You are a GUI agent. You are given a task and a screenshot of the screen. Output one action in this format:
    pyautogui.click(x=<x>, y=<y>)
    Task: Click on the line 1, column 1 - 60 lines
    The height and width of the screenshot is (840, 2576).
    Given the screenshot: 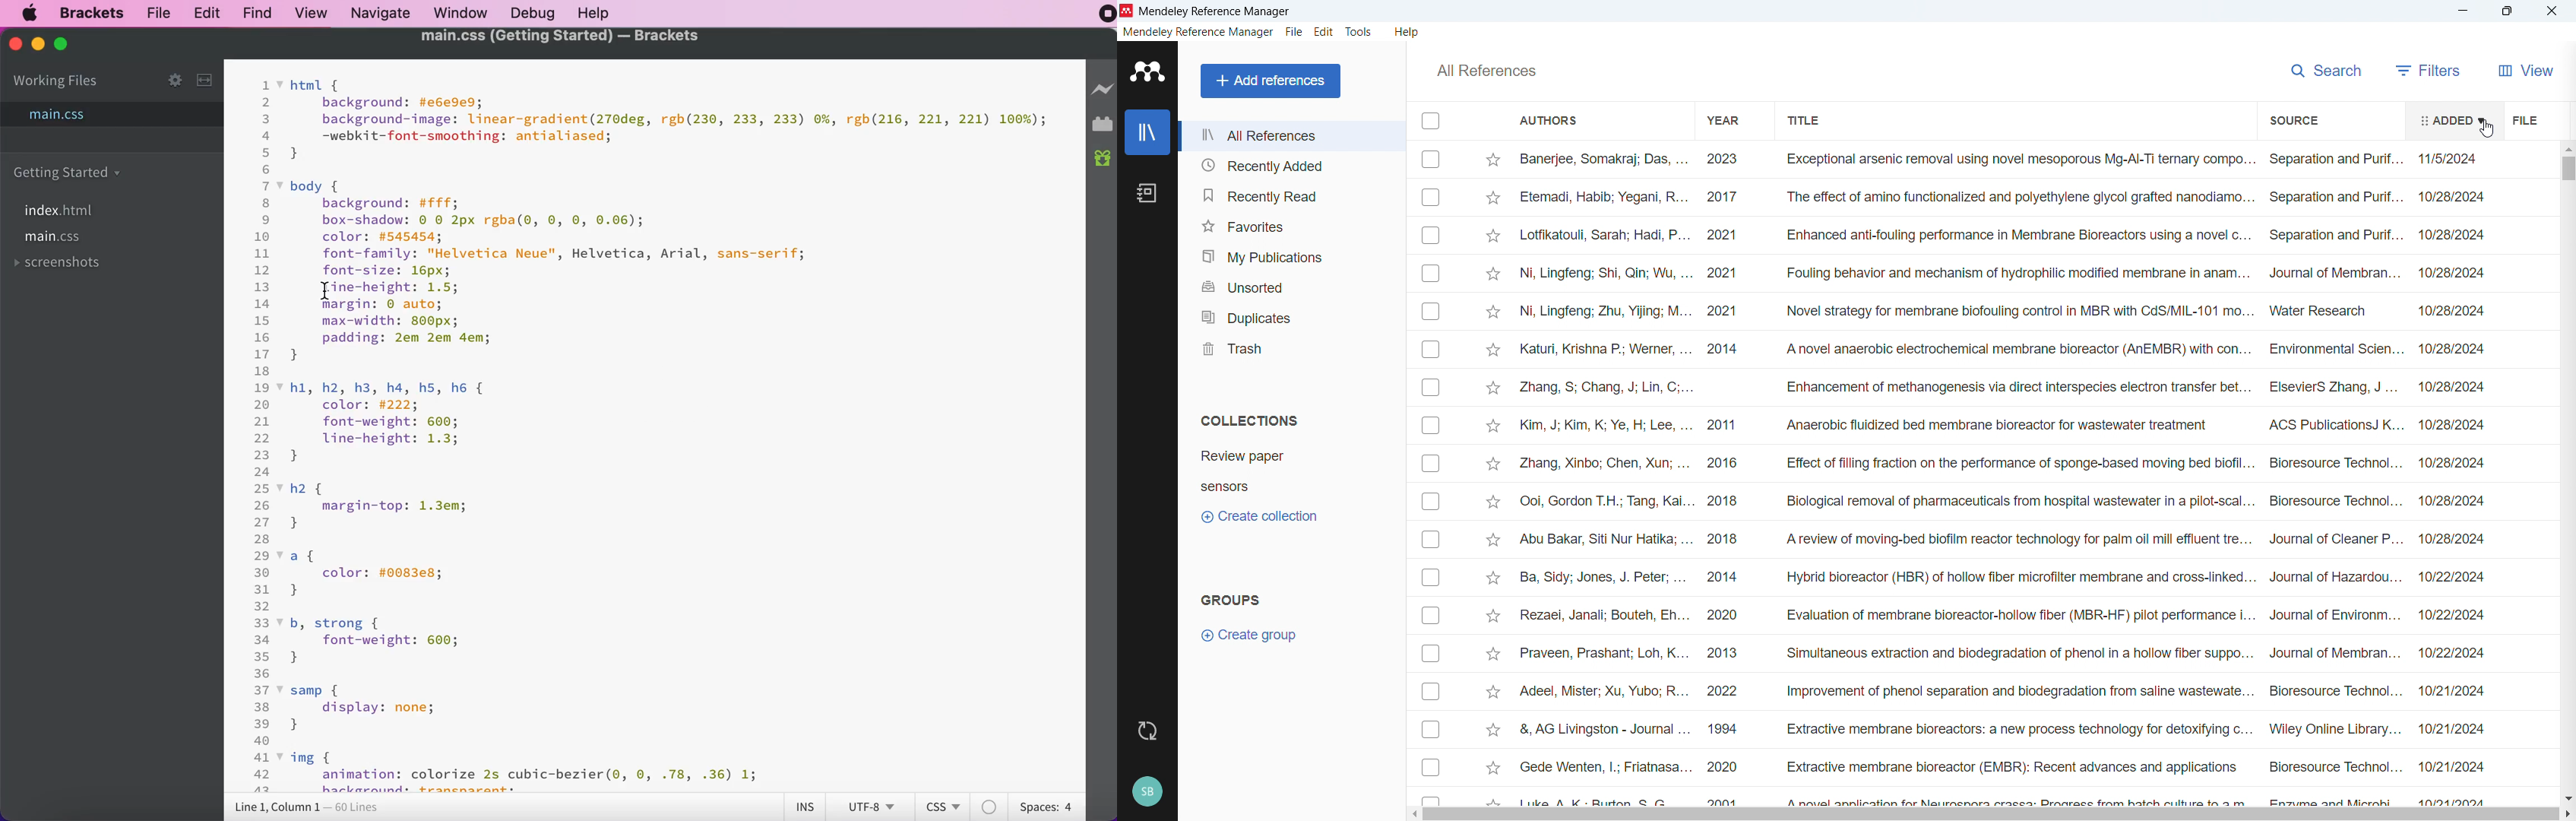 What is the action you would take?
    pyautogui.click(x=313, y=805)
    